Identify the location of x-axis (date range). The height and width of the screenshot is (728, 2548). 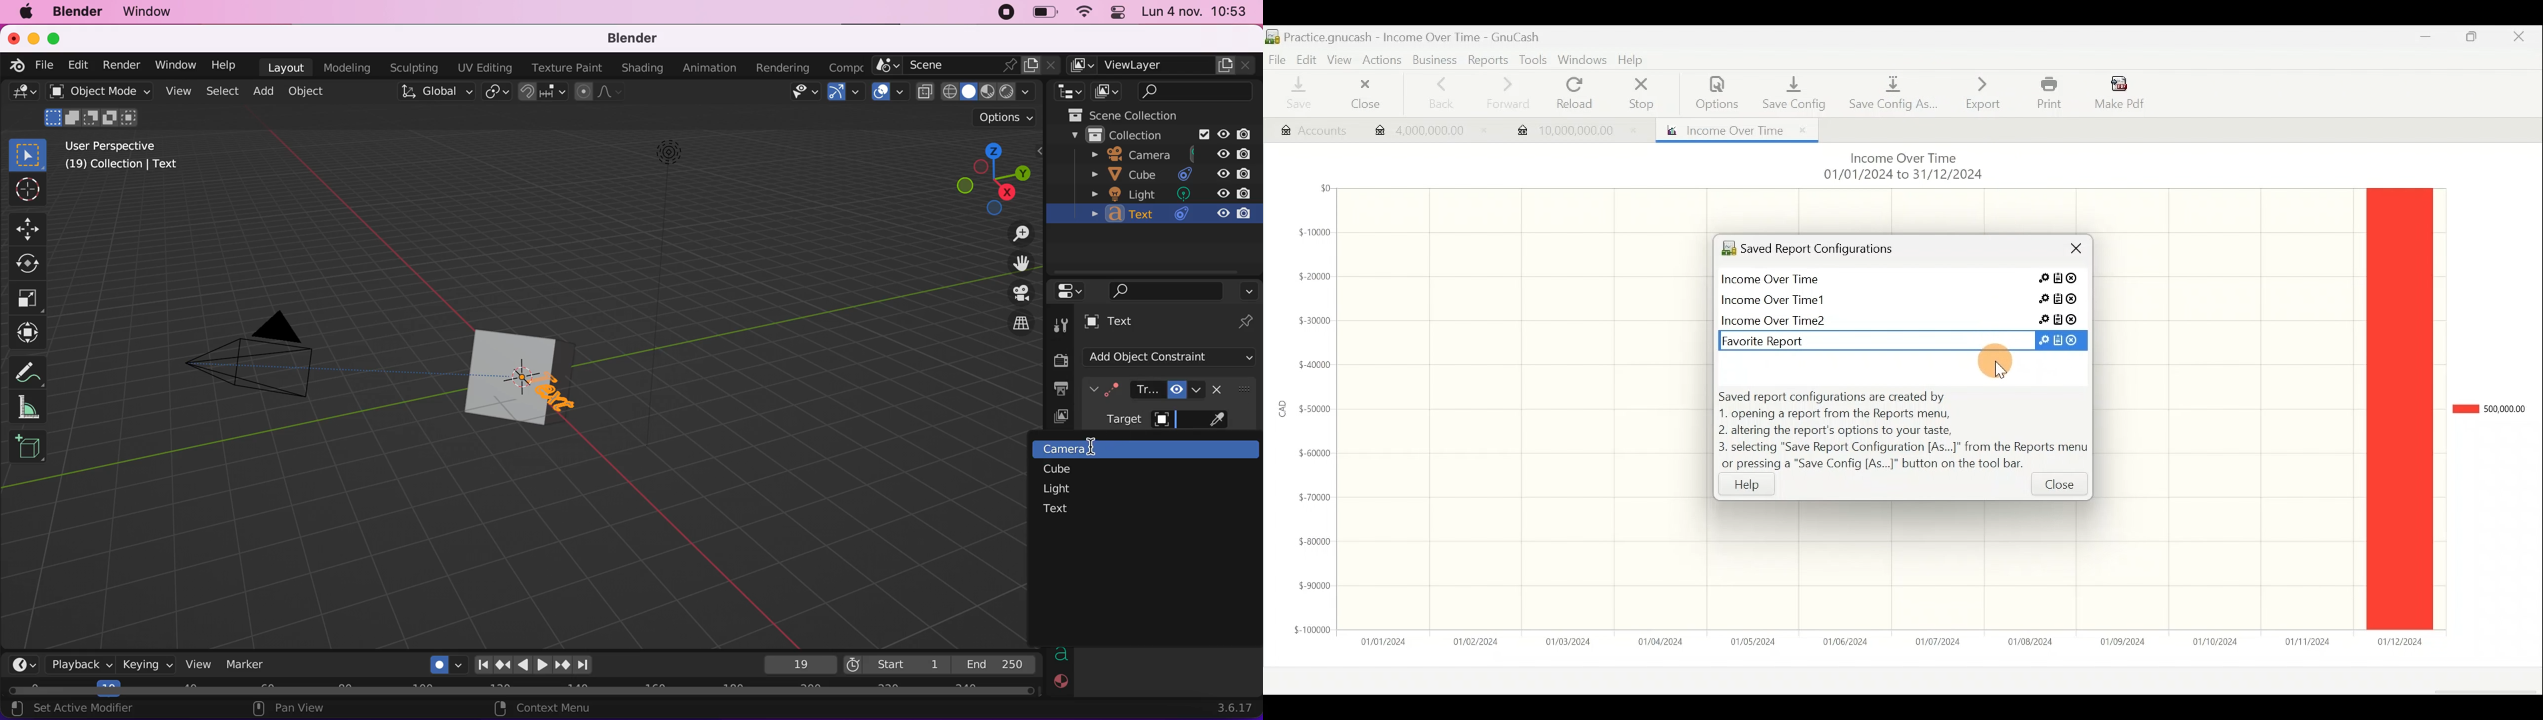
(1879, 641).